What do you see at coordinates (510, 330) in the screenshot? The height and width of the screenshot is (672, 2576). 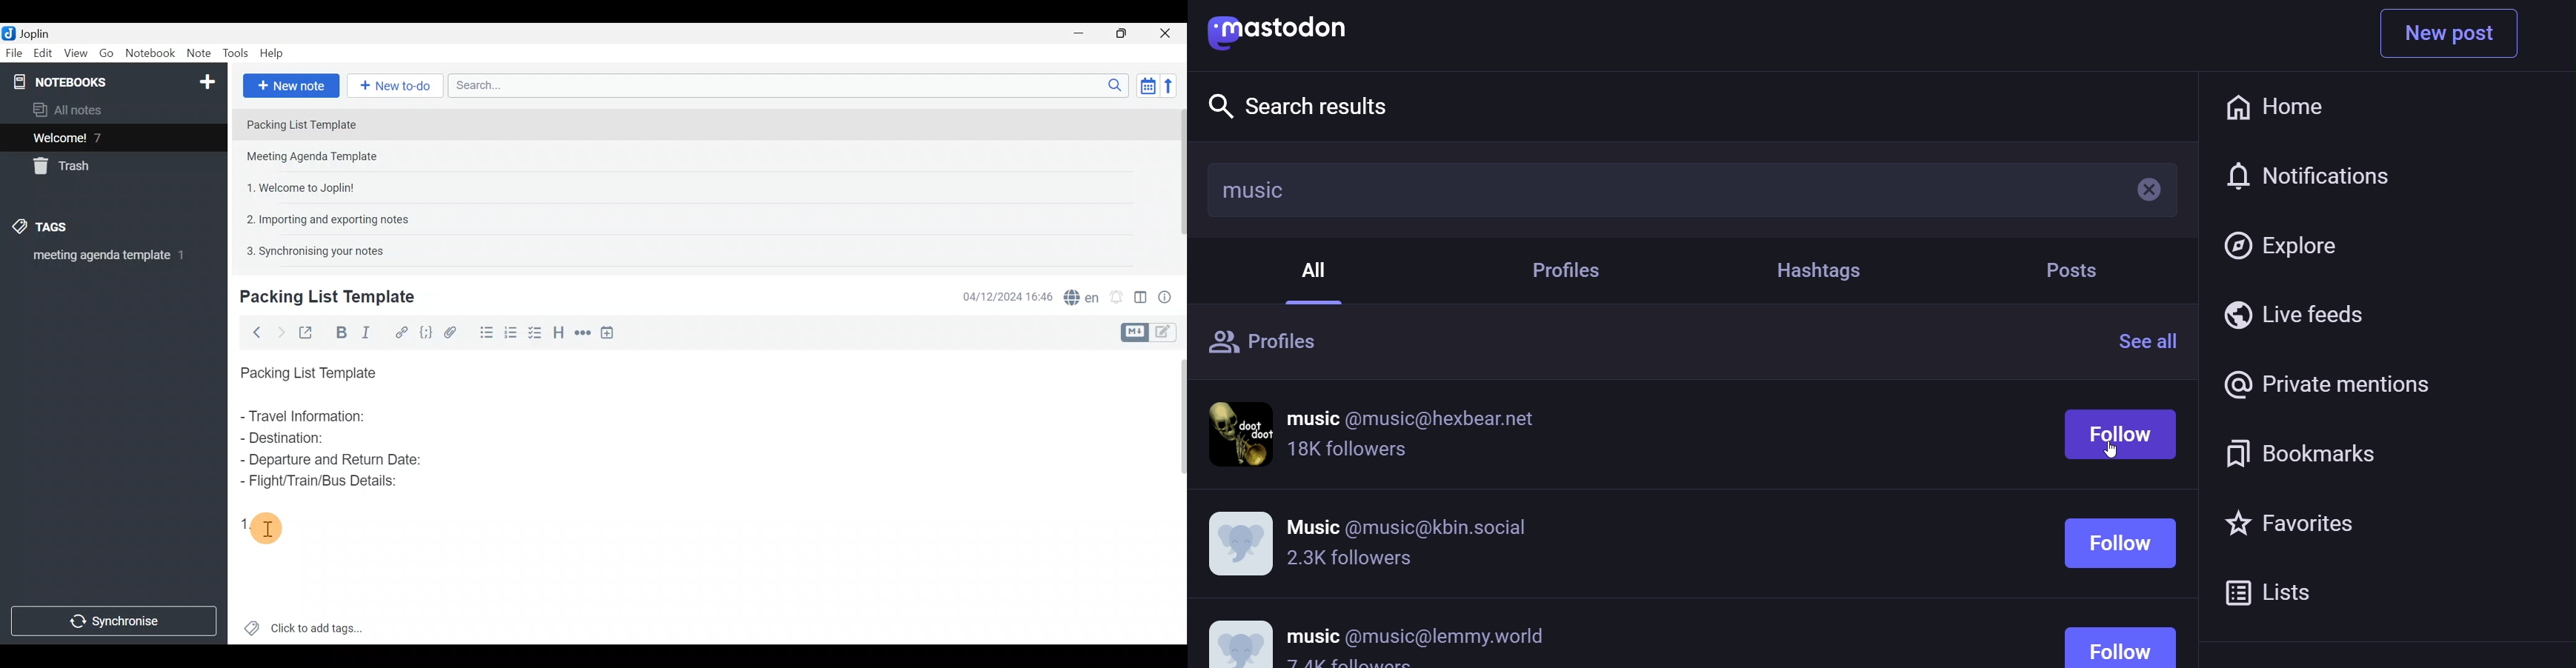 I see `Checkbox` at bounding box center [510, 330].